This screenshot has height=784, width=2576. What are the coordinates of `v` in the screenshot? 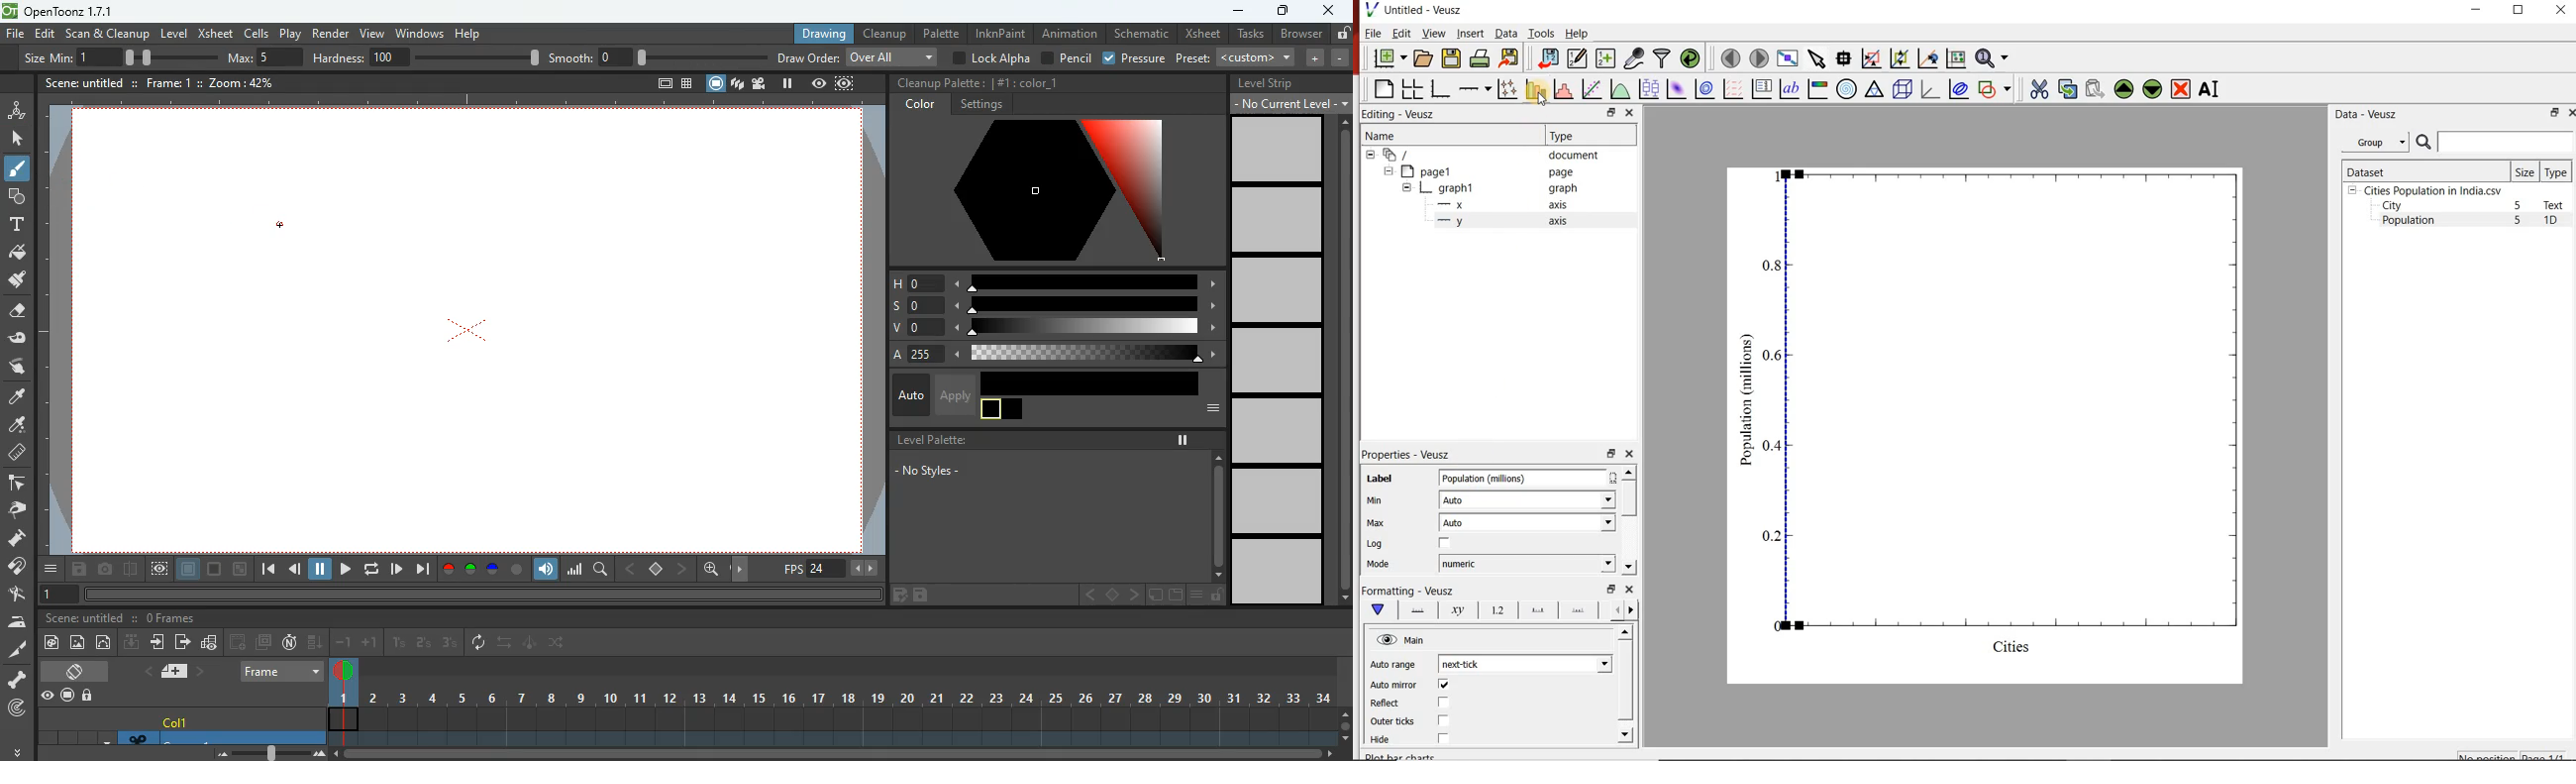 It's located at (1051, 329).